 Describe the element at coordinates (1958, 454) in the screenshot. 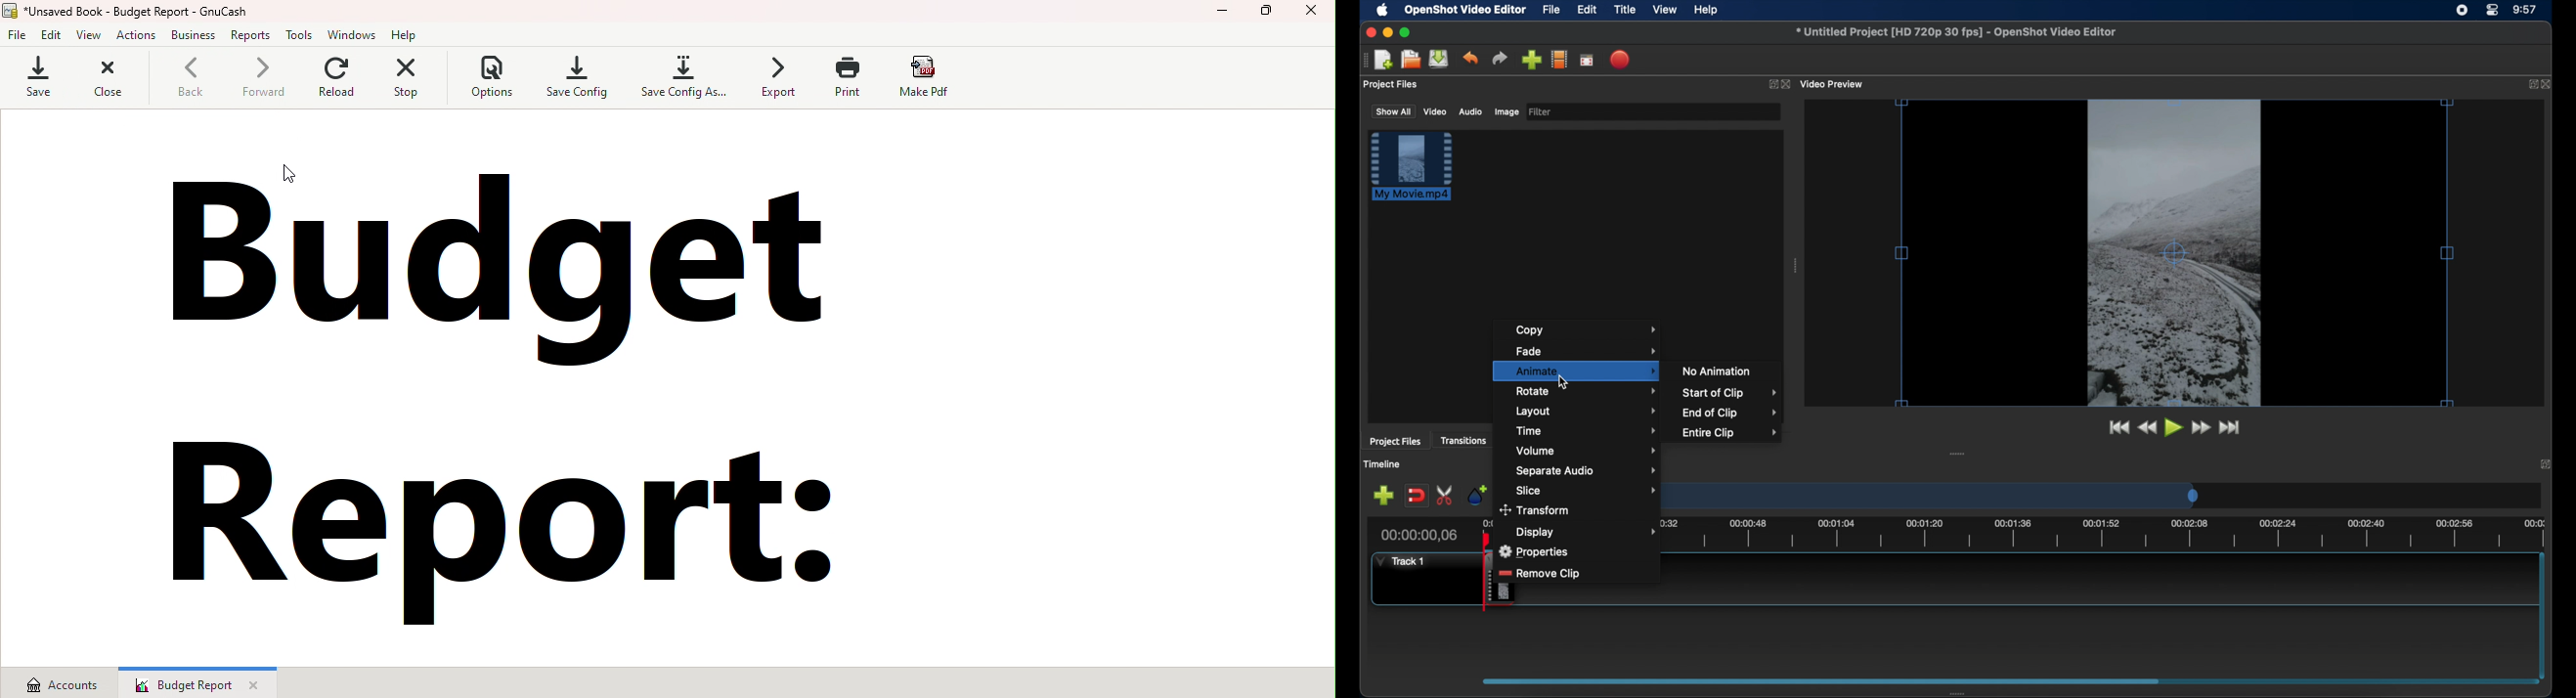

I see `drag handle` at that location.